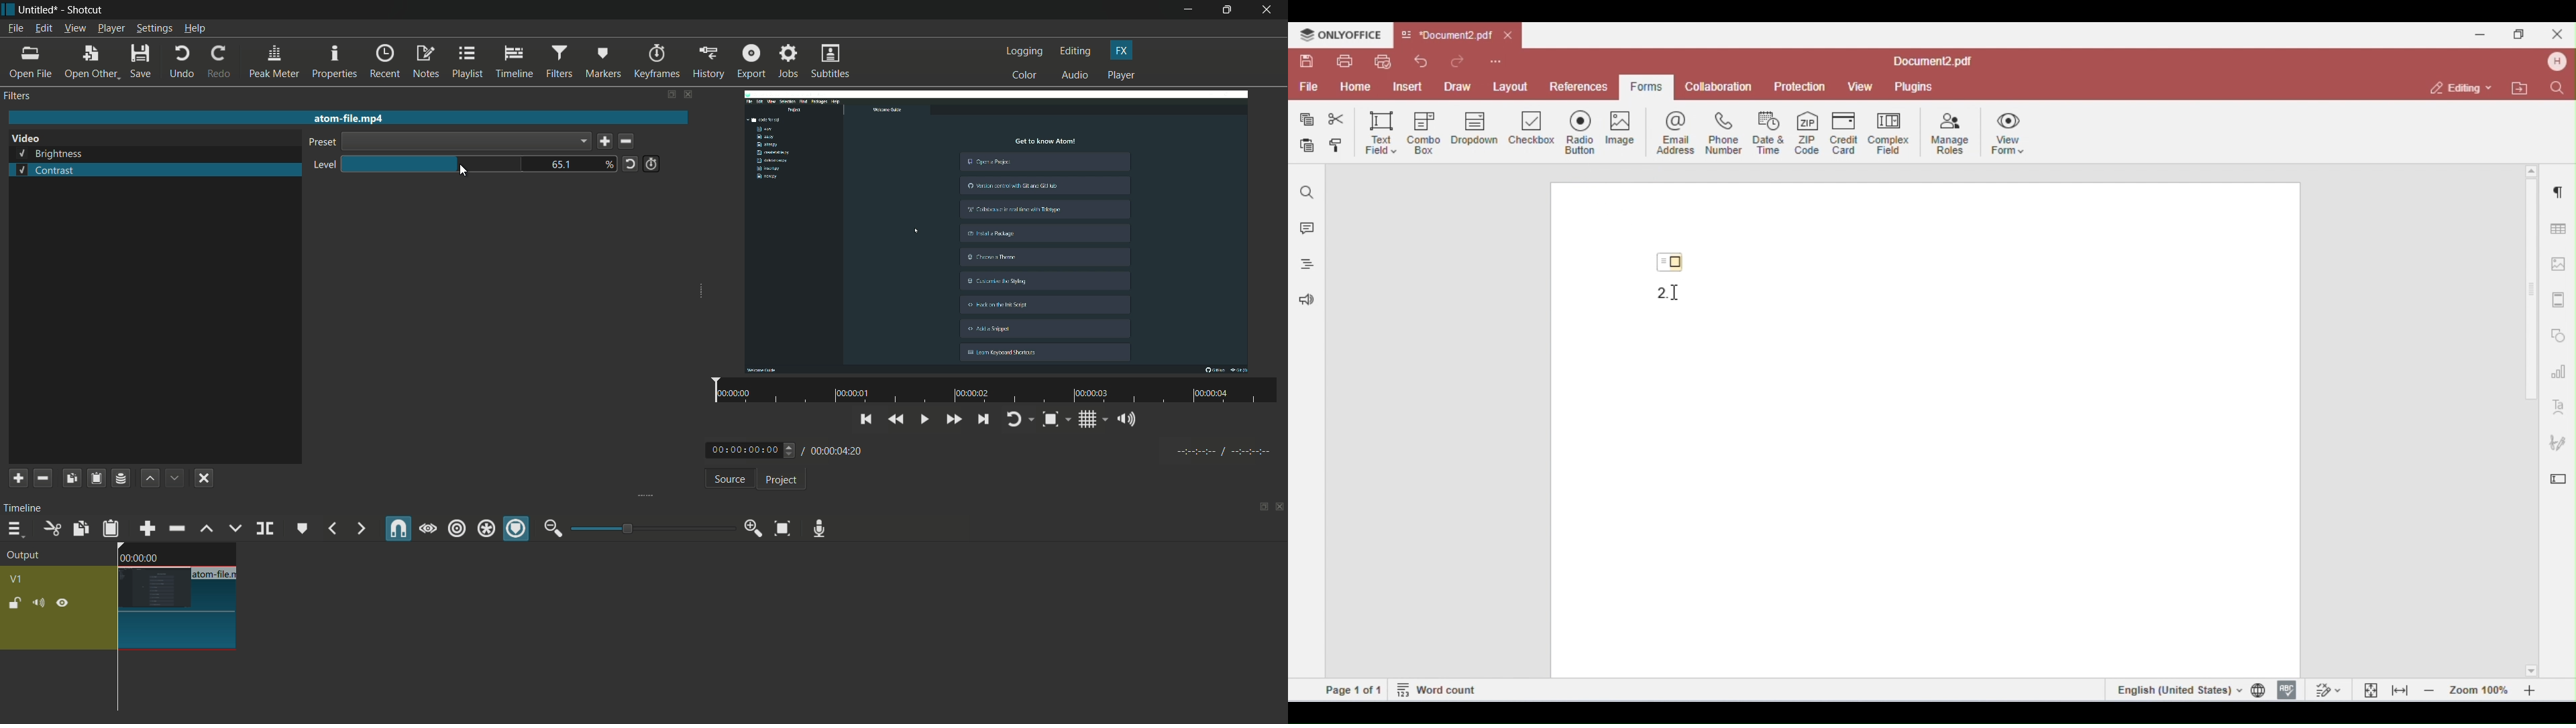 This screenshot has width=2576, height=728. What do you see at coordinates (835, 448) in the screenshot?
I see `/ 00:00:04:20 (total time)` at bounding box center [835, 448].